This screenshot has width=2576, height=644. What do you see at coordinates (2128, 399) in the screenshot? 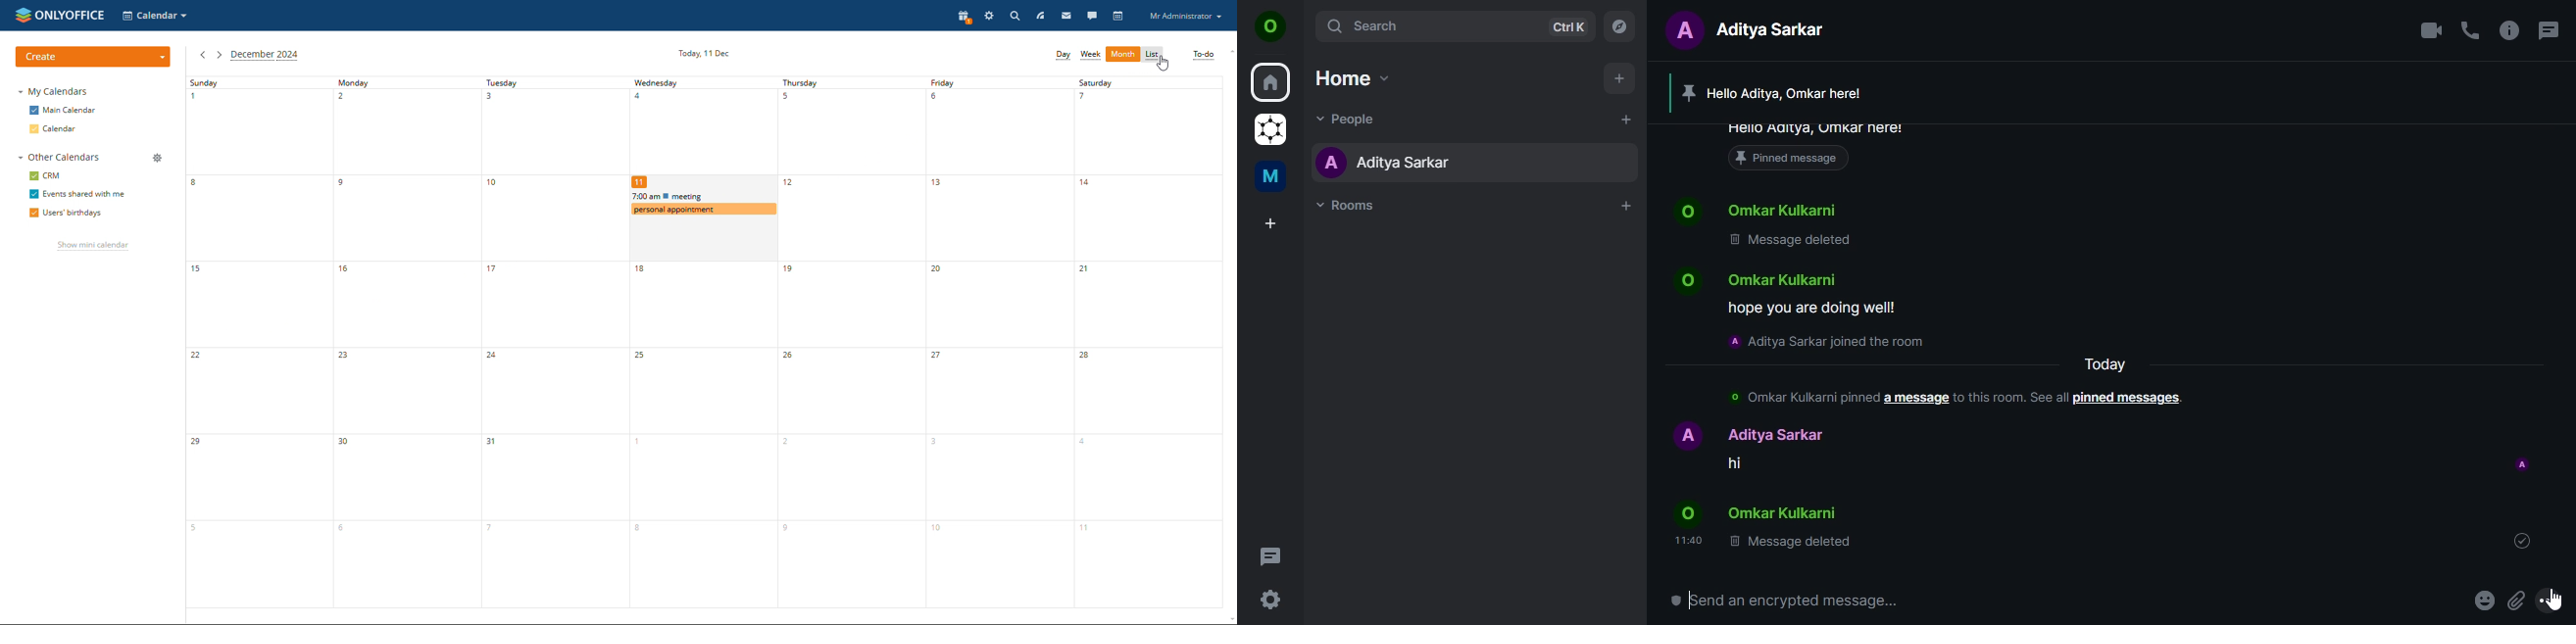
I see `pinned messages` at bounding box center [2128, 399].